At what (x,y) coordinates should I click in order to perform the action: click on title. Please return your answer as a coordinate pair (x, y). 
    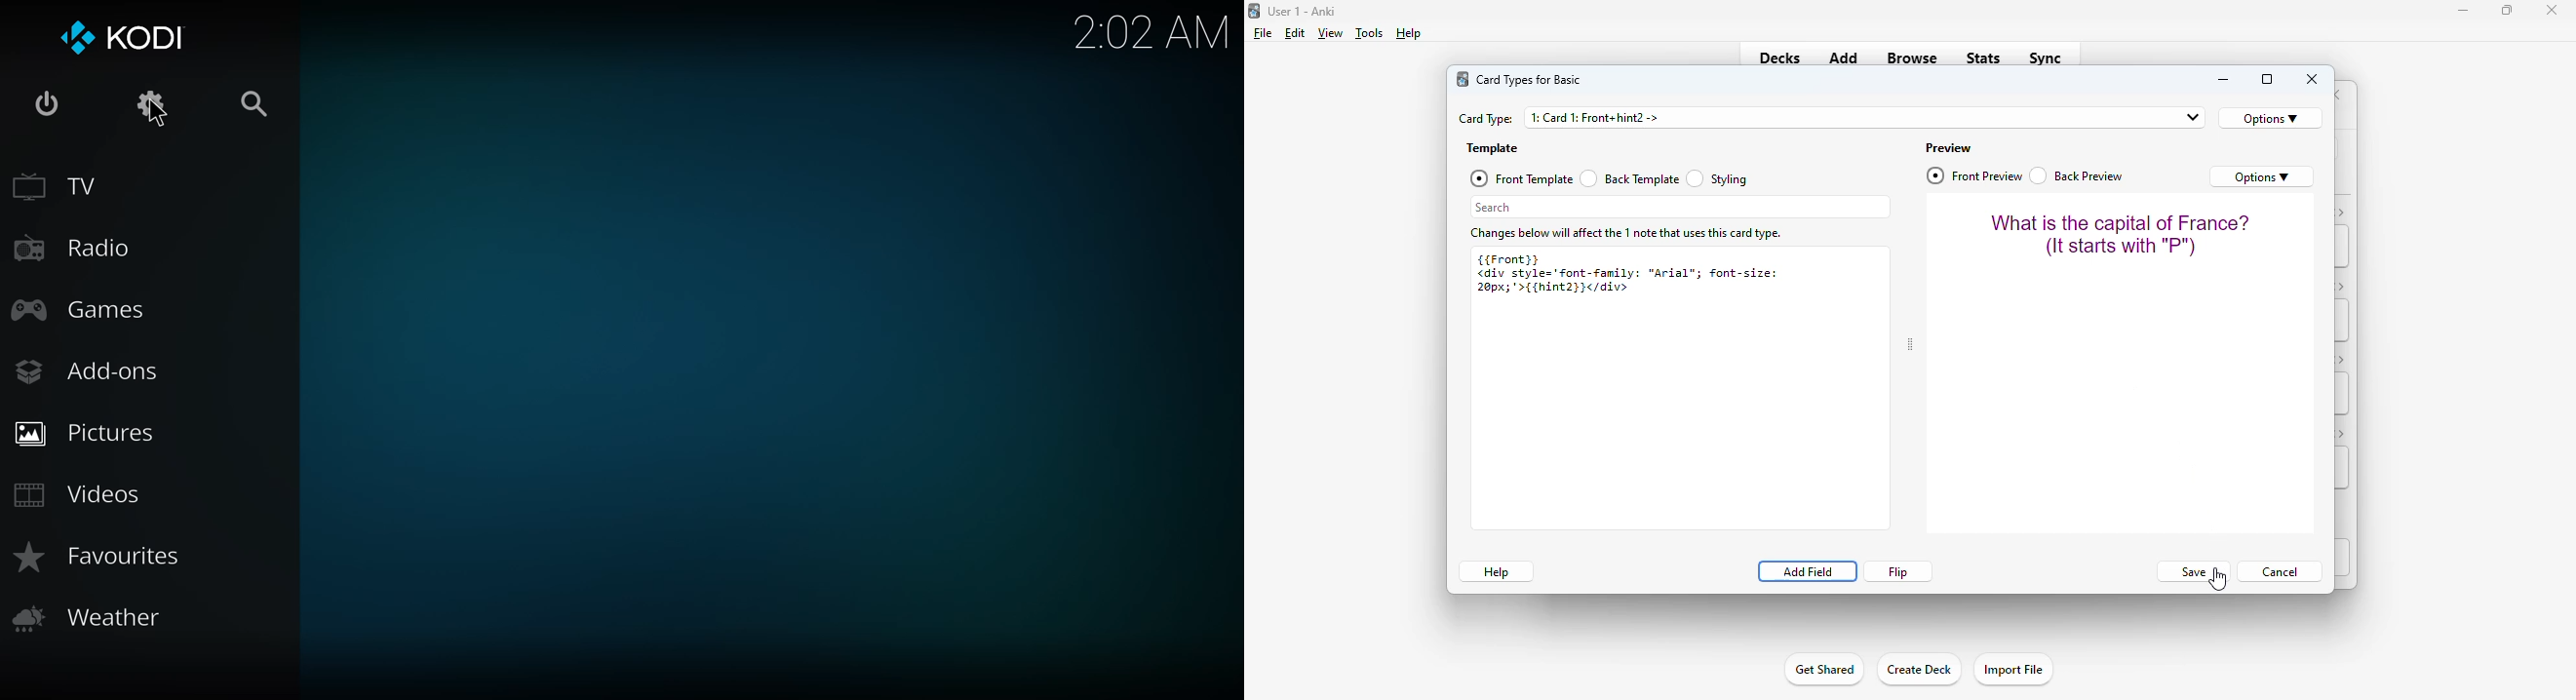
    Looking at the image, I should click on (1303, 11).